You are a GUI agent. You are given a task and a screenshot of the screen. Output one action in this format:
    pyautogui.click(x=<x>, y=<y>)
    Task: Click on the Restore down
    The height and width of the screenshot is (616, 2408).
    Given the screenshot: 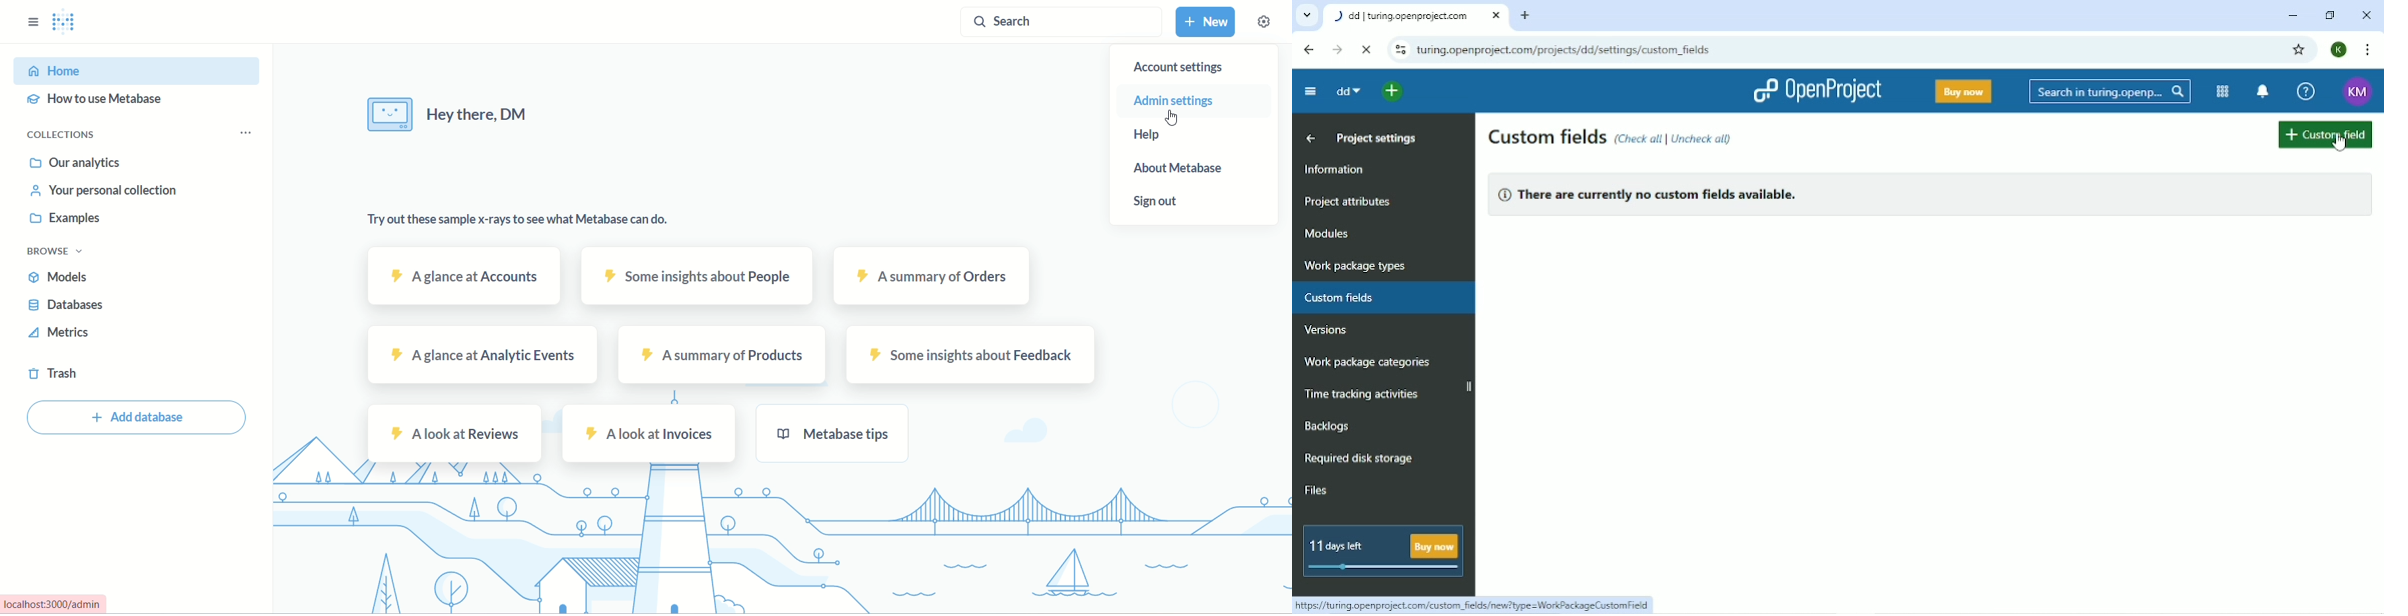 What is the action you would take?
    pyautogui.click(x=2330, y=15)
    